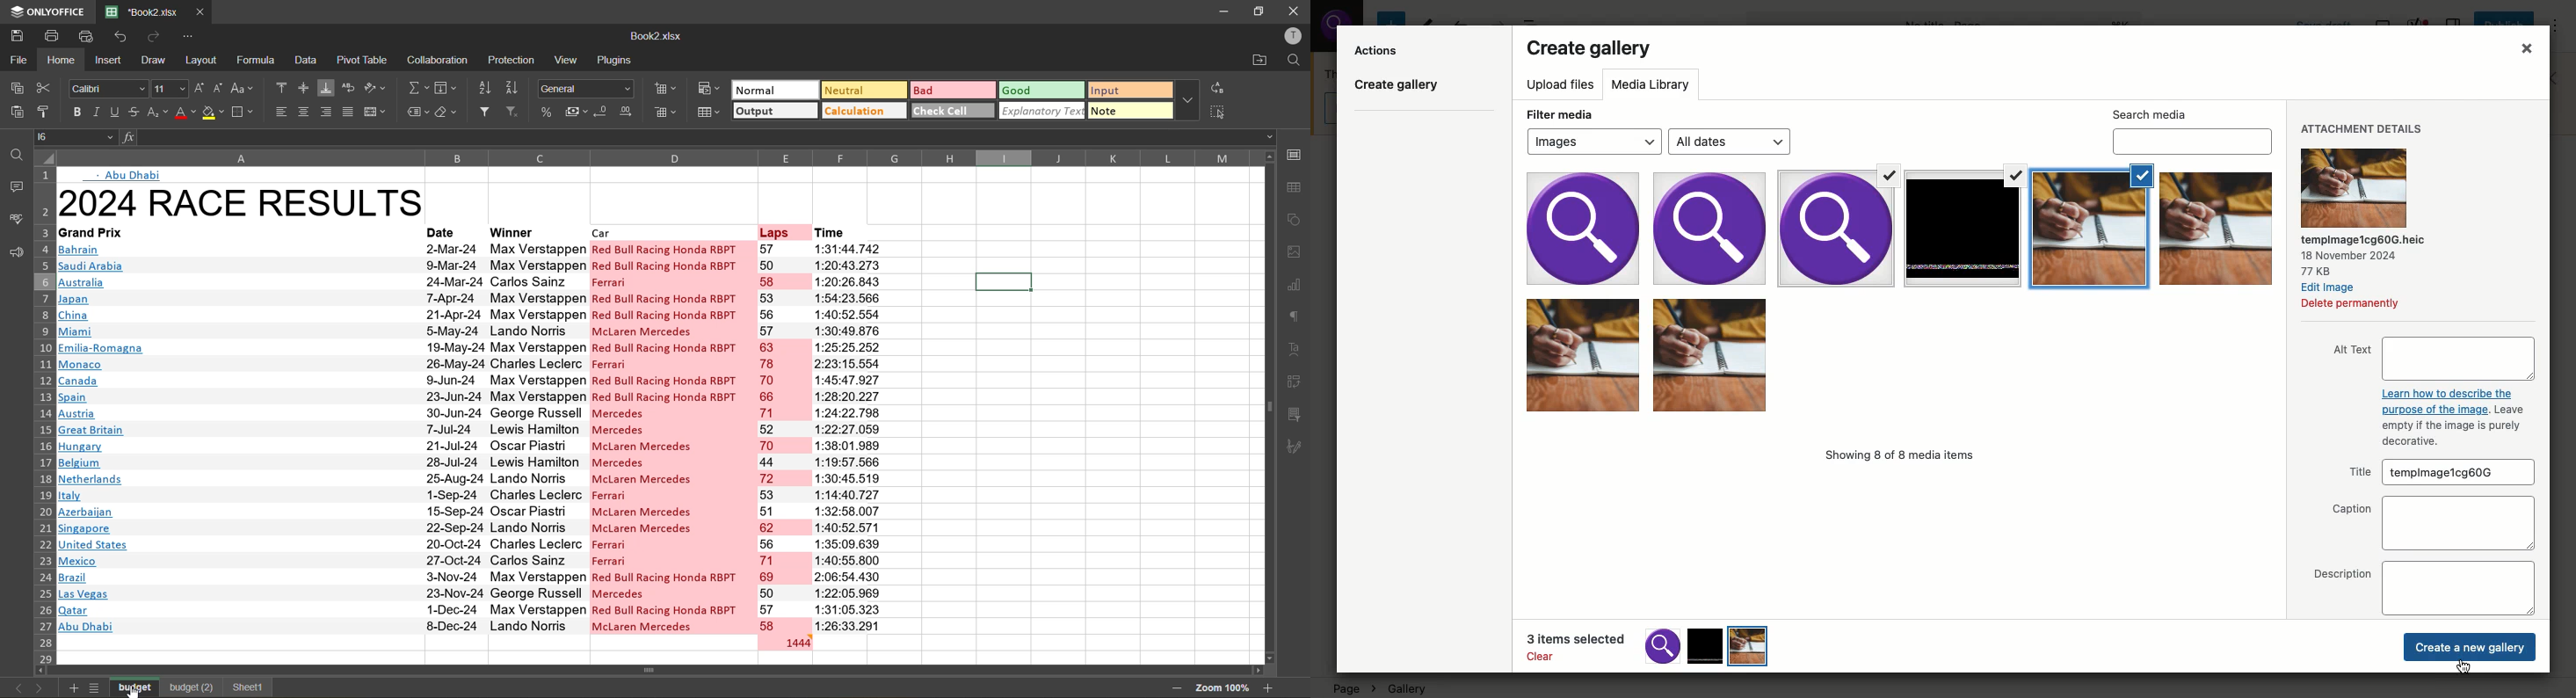 This screenshot has width=2576, height=700. Describe the element at coordinates (191, 688) in the screenshot. I see `budget(2)` at that location.